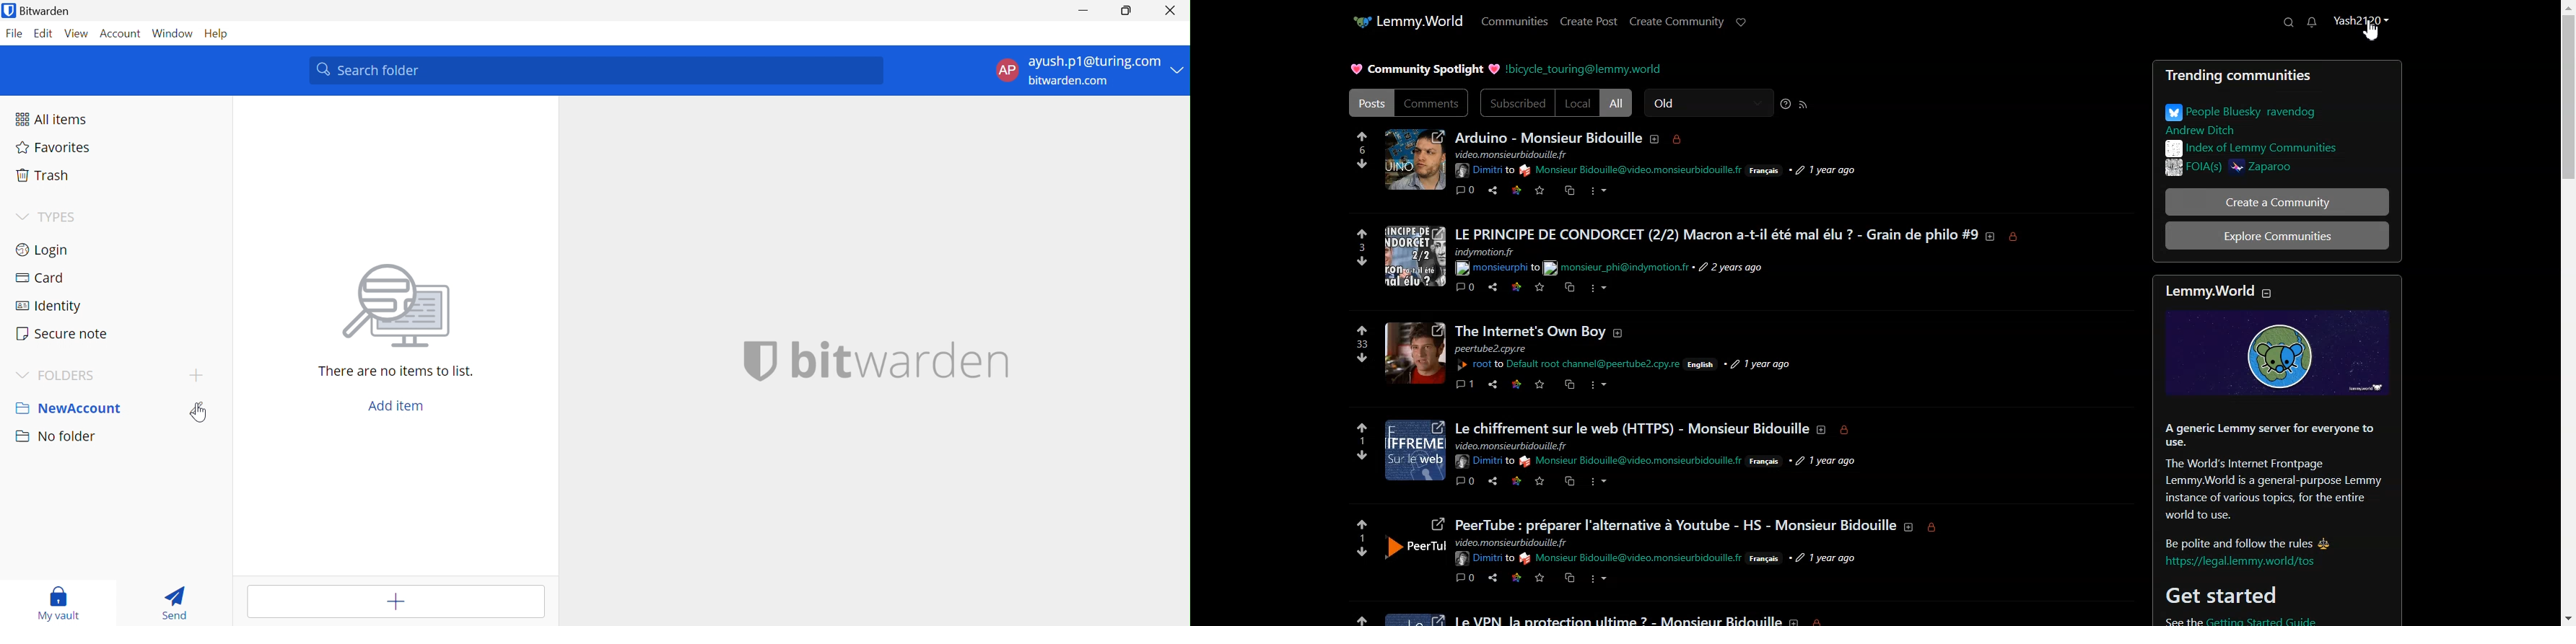 The width and height of the screenshot is (2576, 644). I want to click on No folder, so click(55, 439).